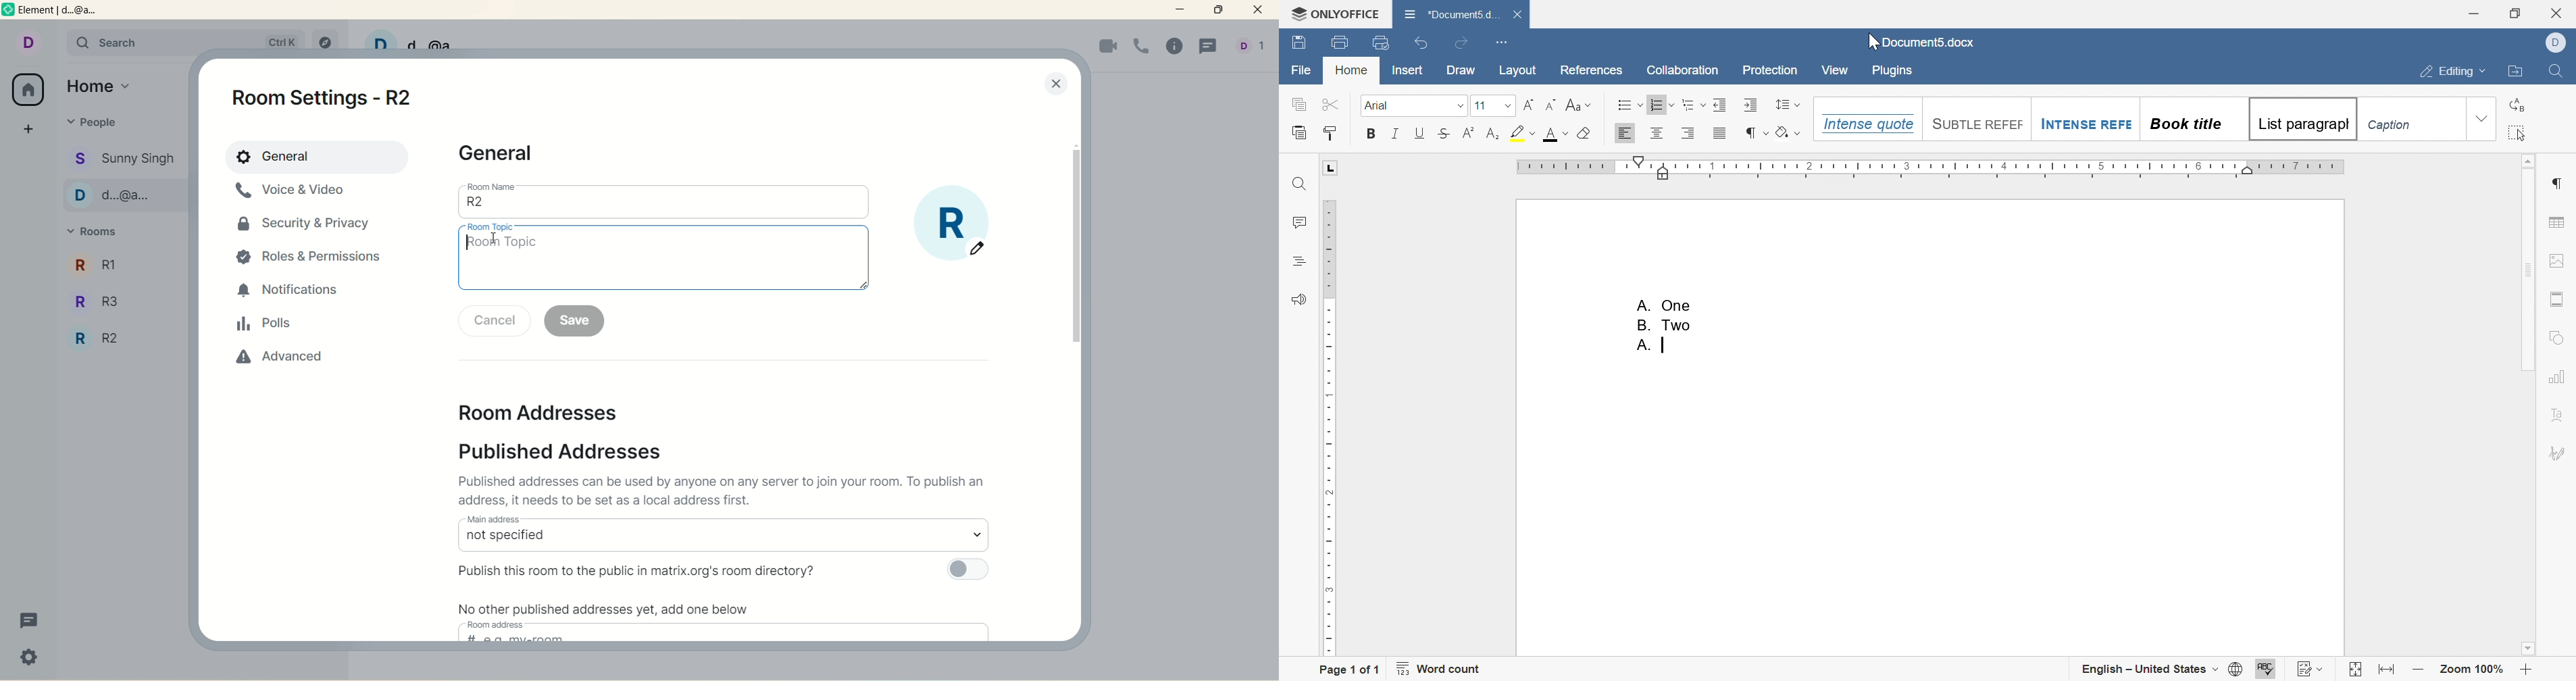  What do you see at coordinates (1757, 133) in the screenshot?
I see `nonprinting characters` at bounding box center [1757, 133].